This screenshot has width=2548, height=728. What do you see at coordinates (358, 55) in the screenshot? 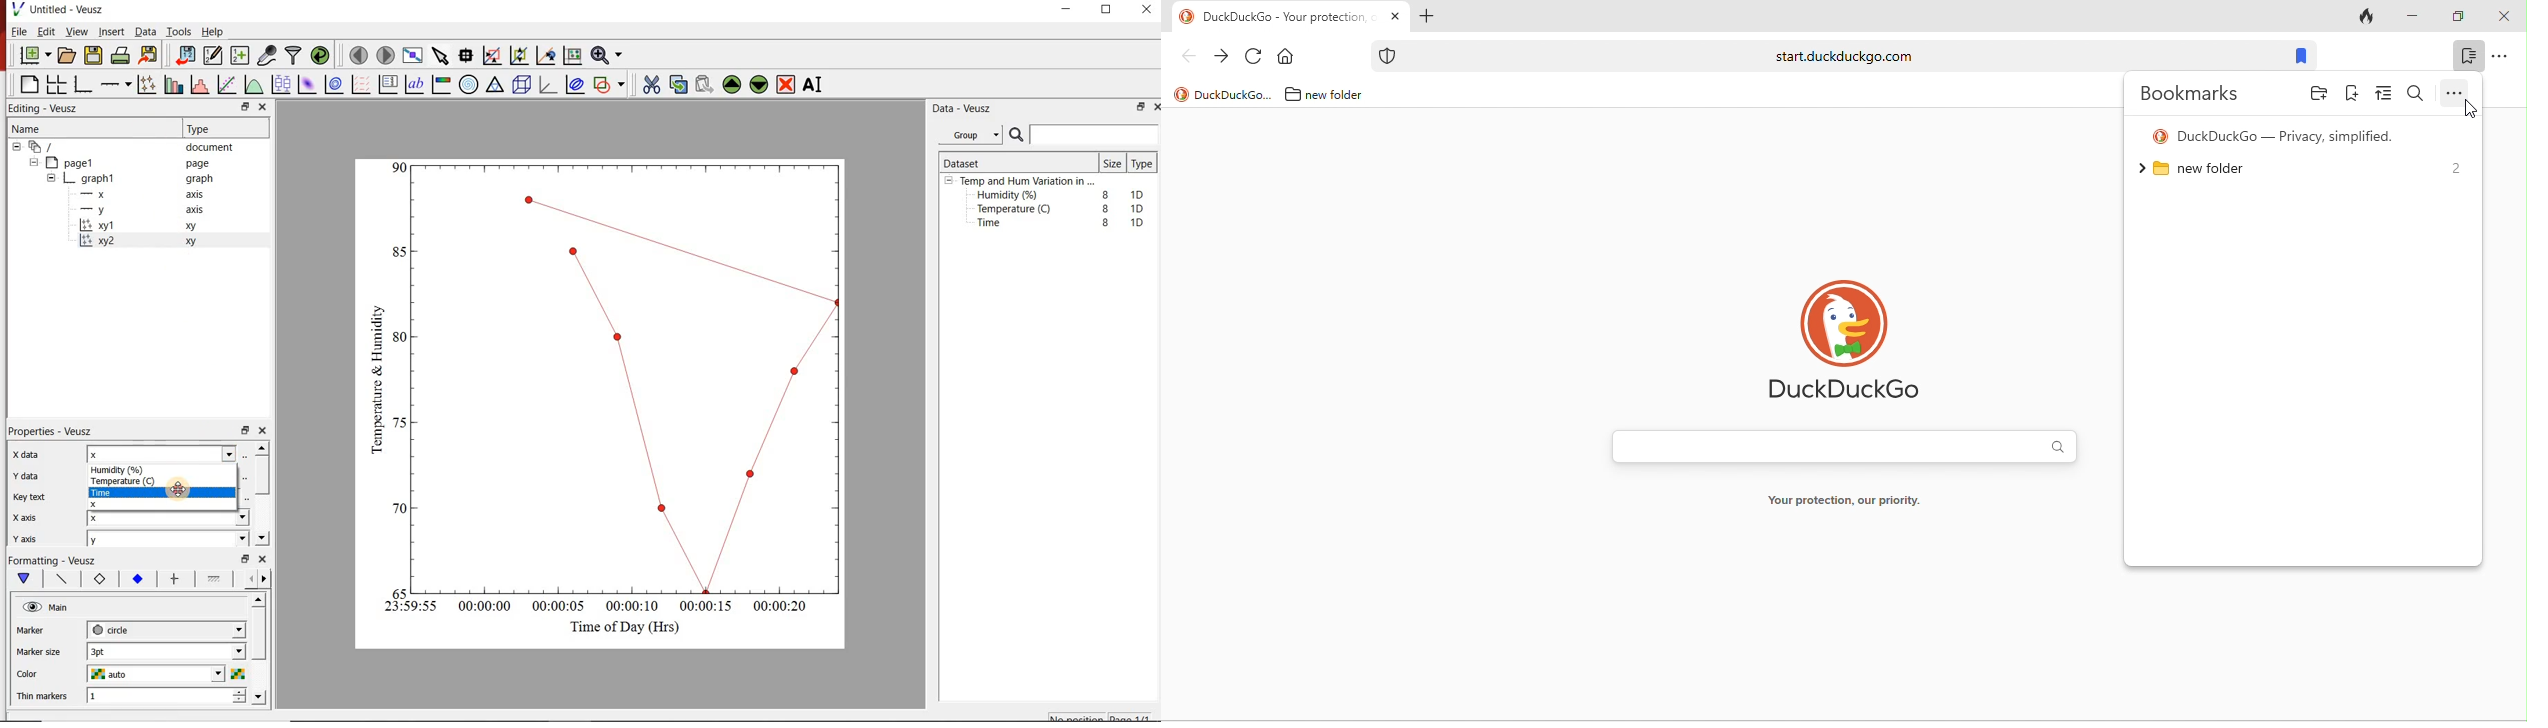
I see `move to the previous page` at bounding box center [358, 55].